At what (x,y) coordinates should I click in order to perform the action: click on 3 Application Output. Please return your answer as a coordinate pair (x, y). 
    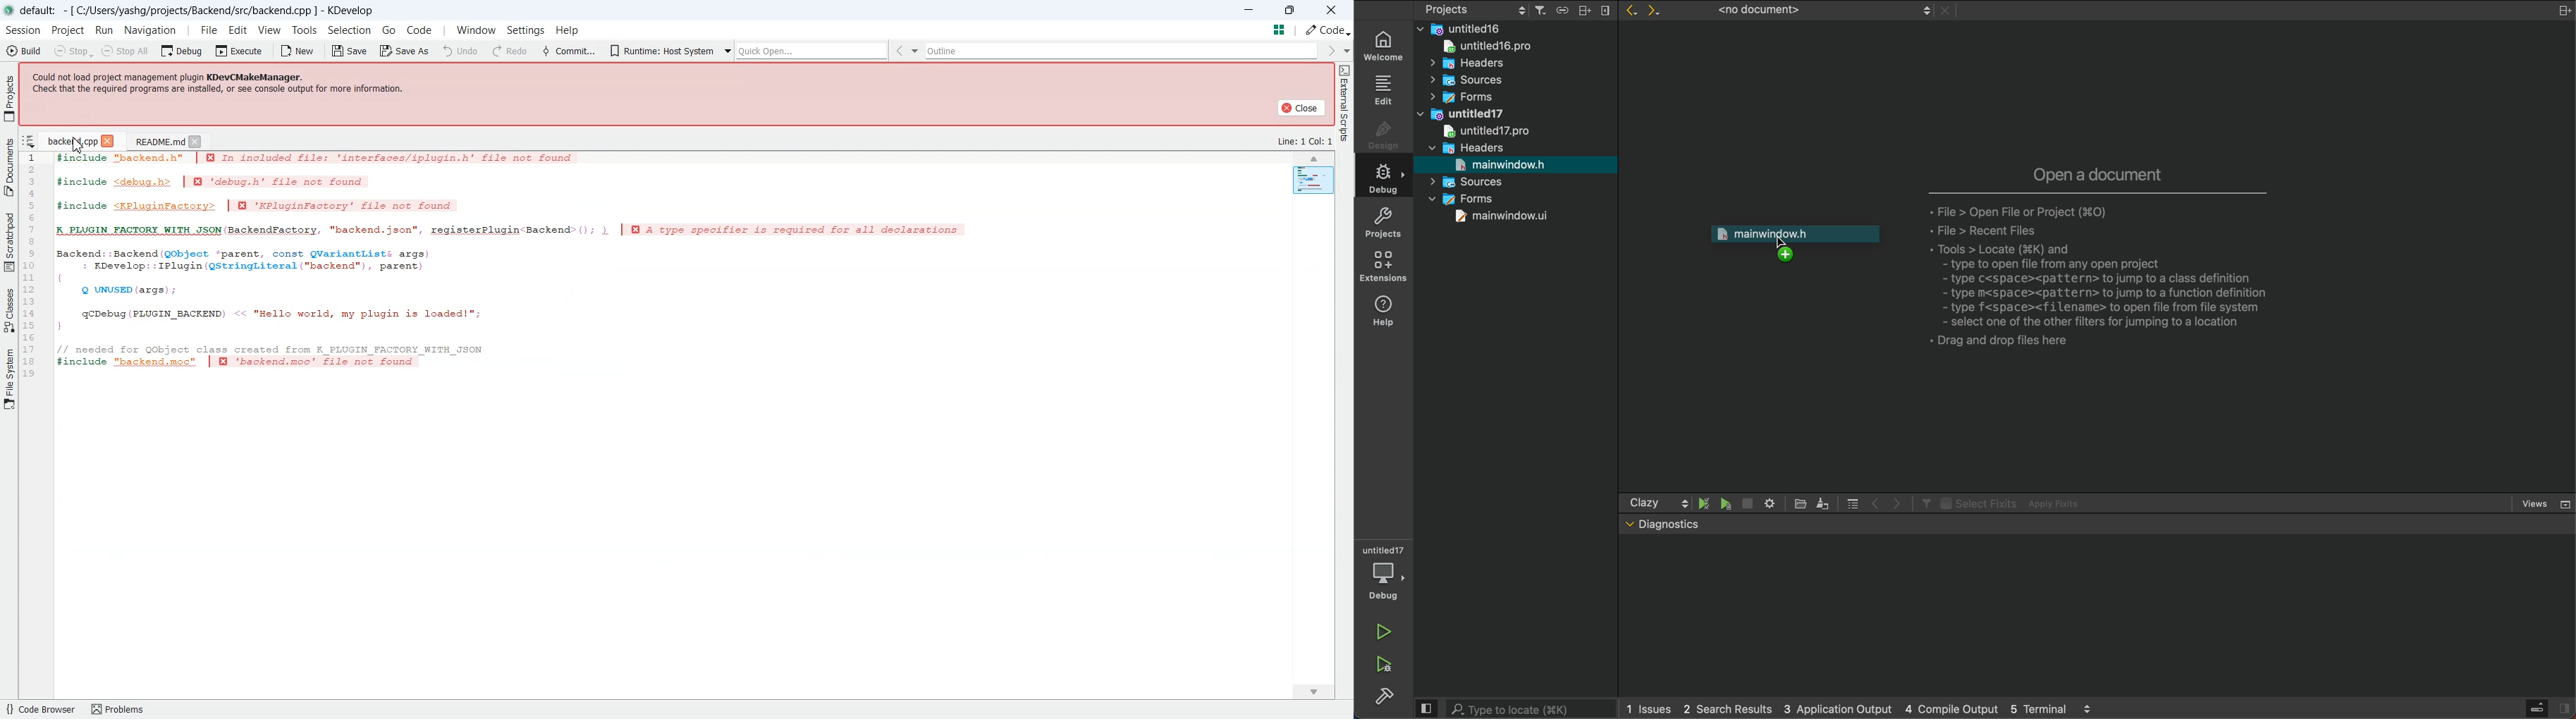
    Looking at the image, I should click on (1836, 707).